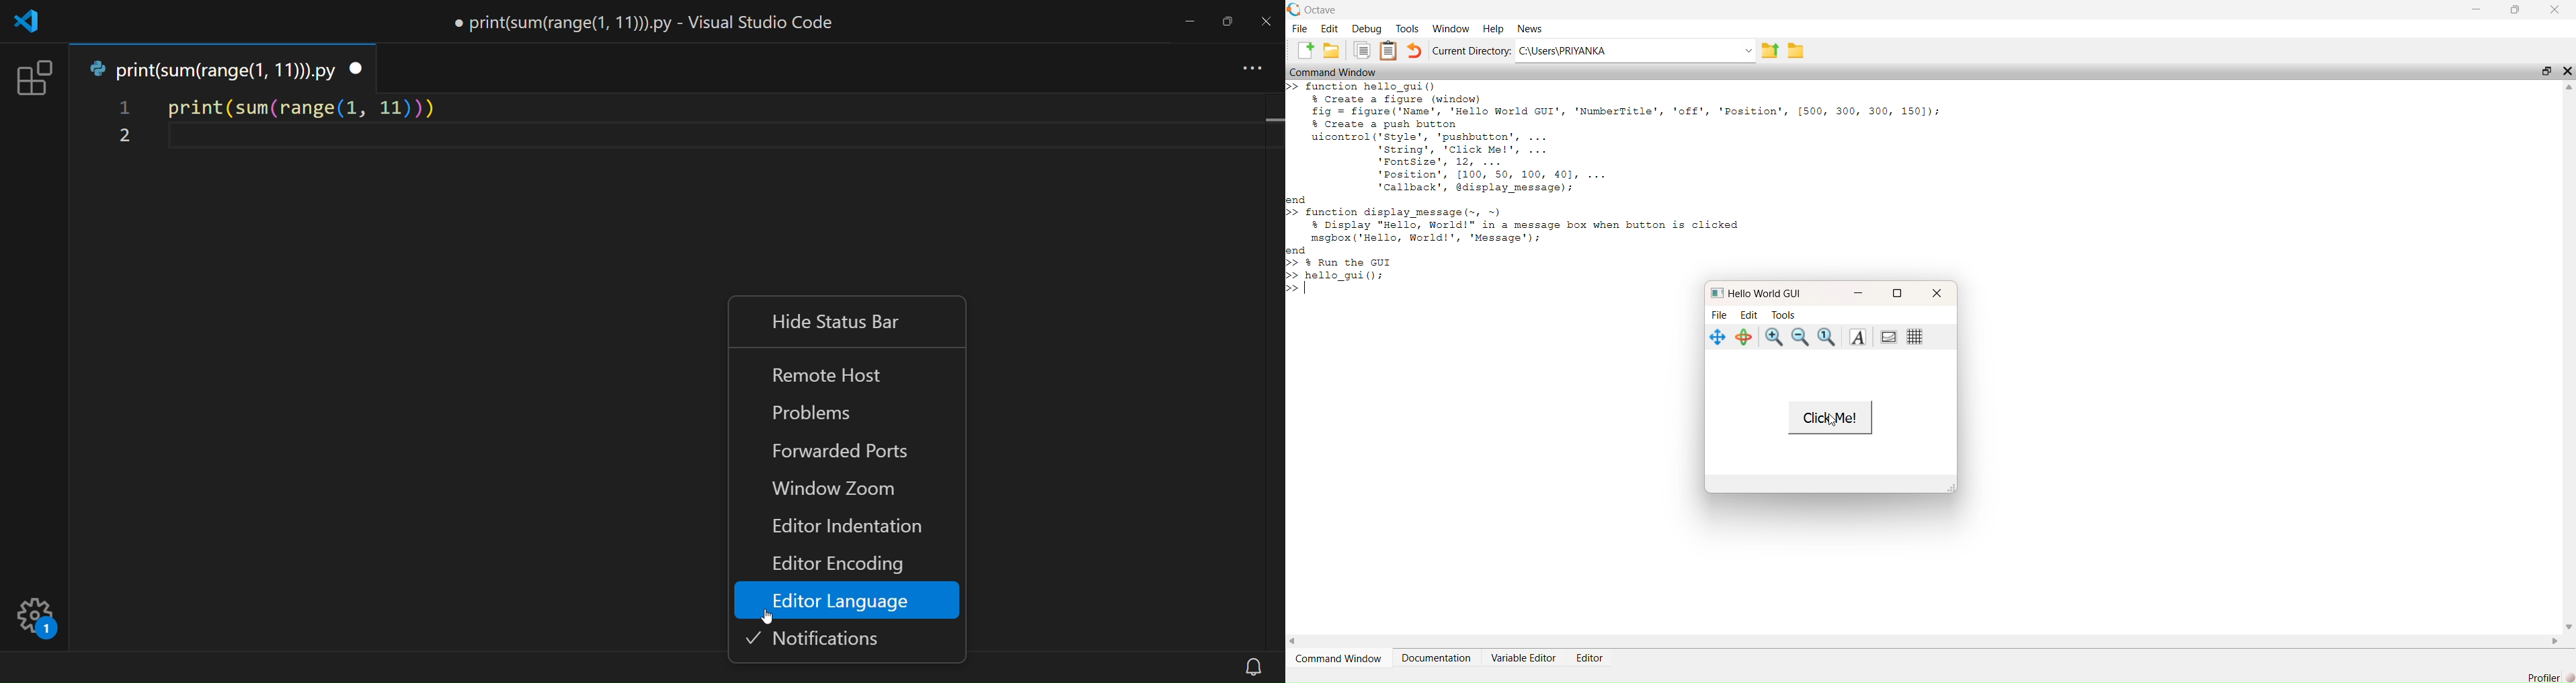  What do you see at coordinates (1437, 657) in the screenshot?
I see `Documentation` at bounding box center [1437, 657].